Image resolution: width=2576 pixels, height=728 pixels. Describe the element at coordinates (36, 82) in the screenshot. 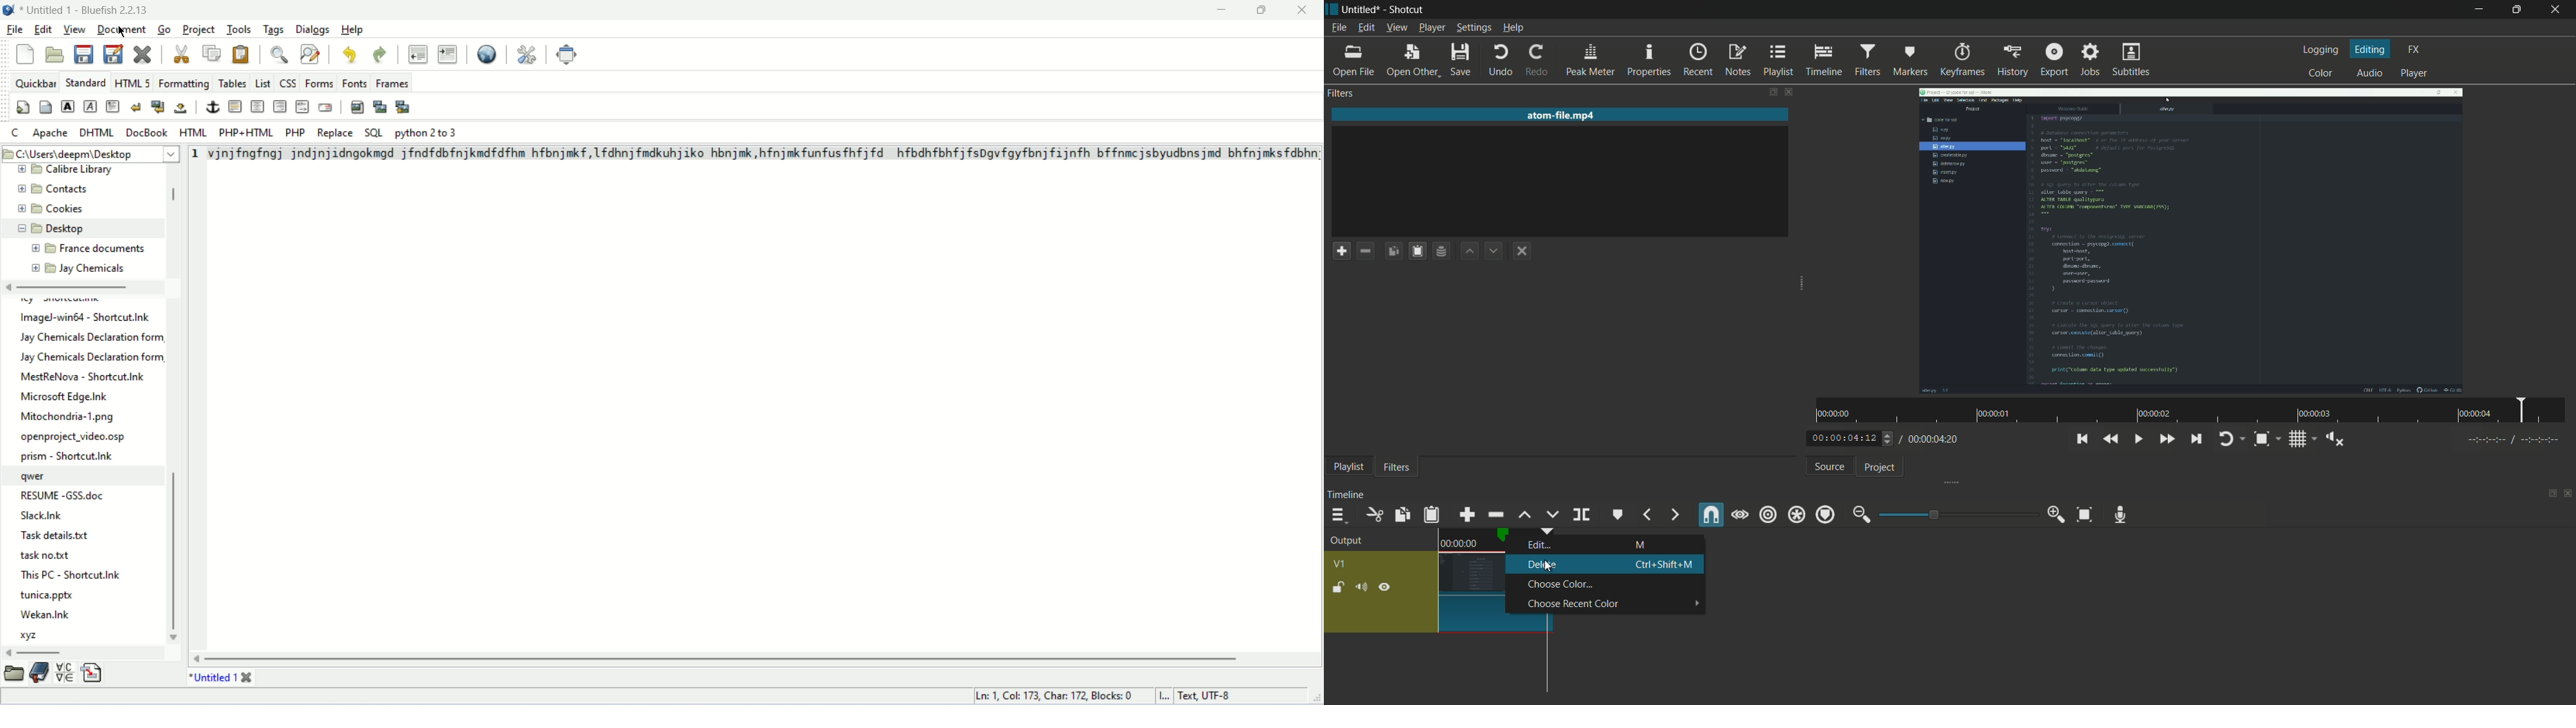

I see `quickbar` at that location.